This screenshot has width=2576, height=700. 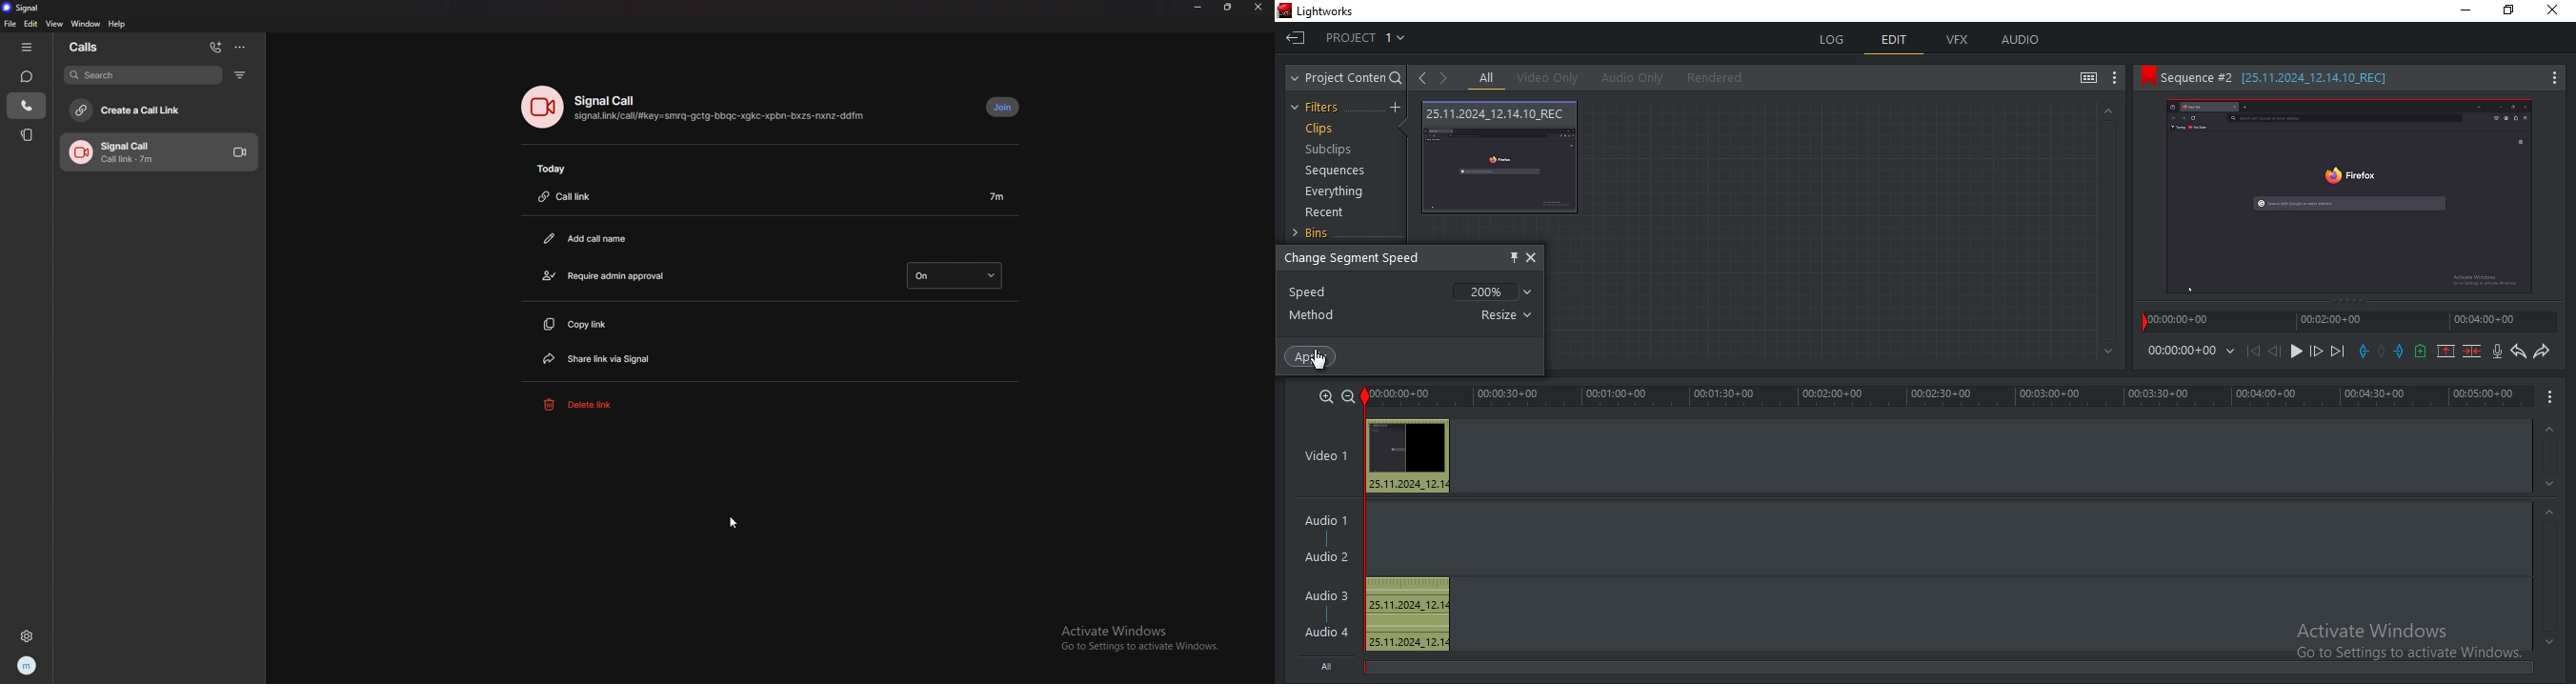 What do you see at coordinates (2557, 11) in the screenshot?
I see `close` at bounding box center [2557, 11].